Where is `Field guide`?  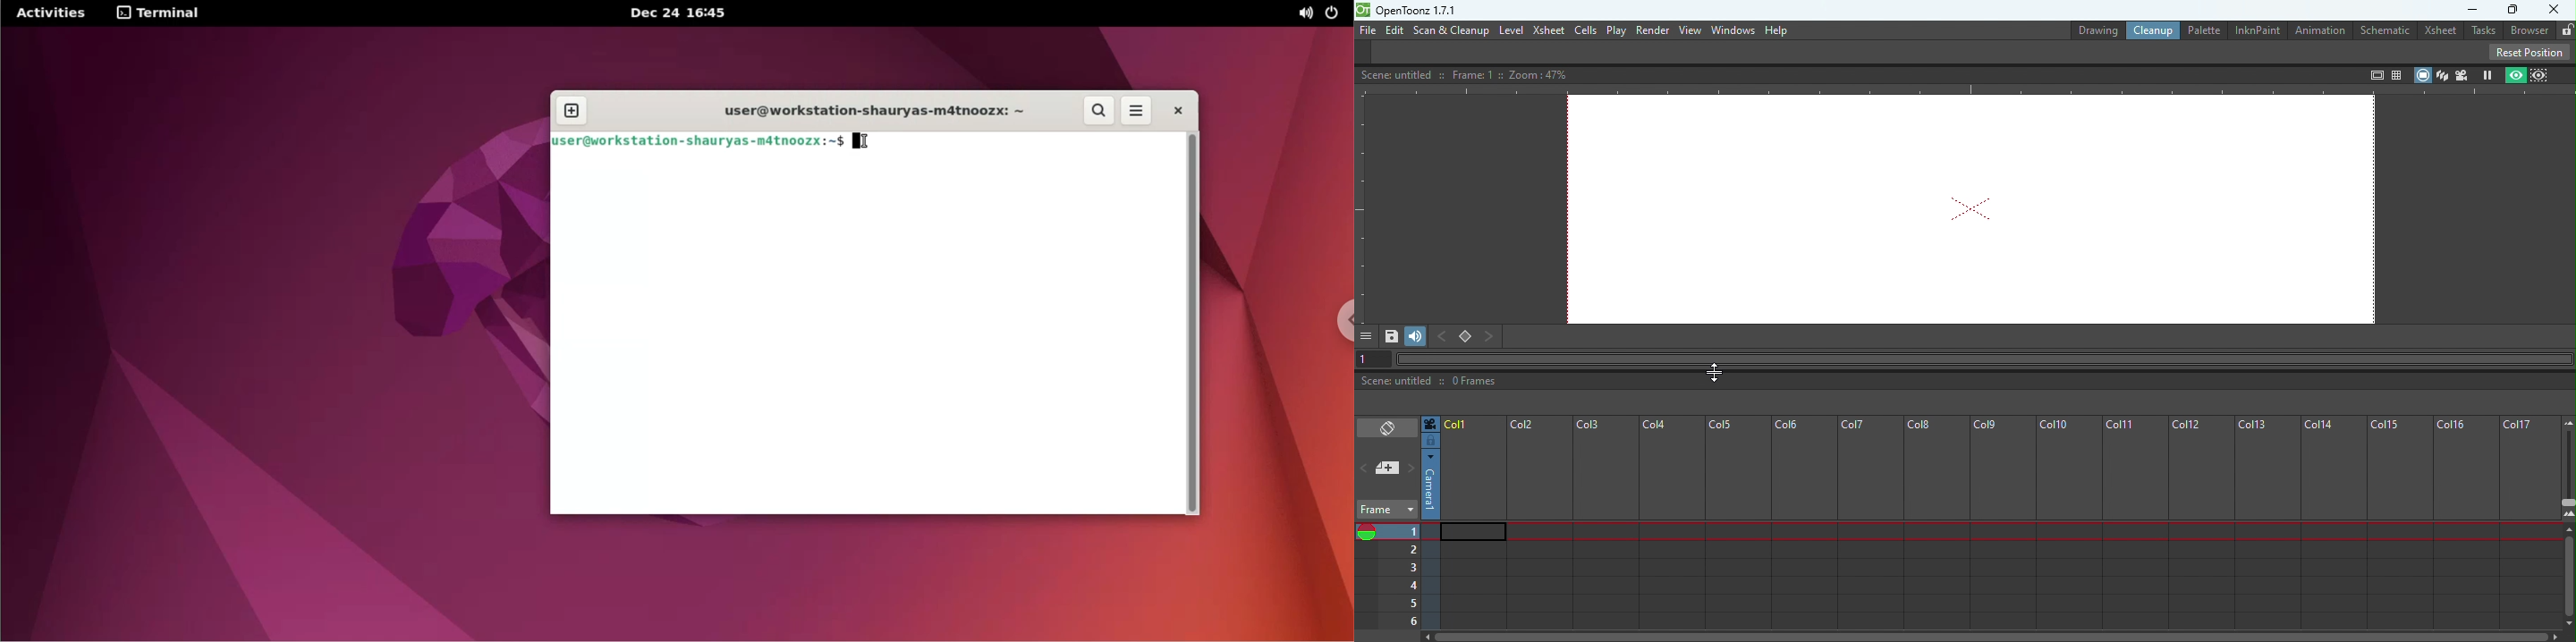
Field guide is located at coordinates (2399, 72).